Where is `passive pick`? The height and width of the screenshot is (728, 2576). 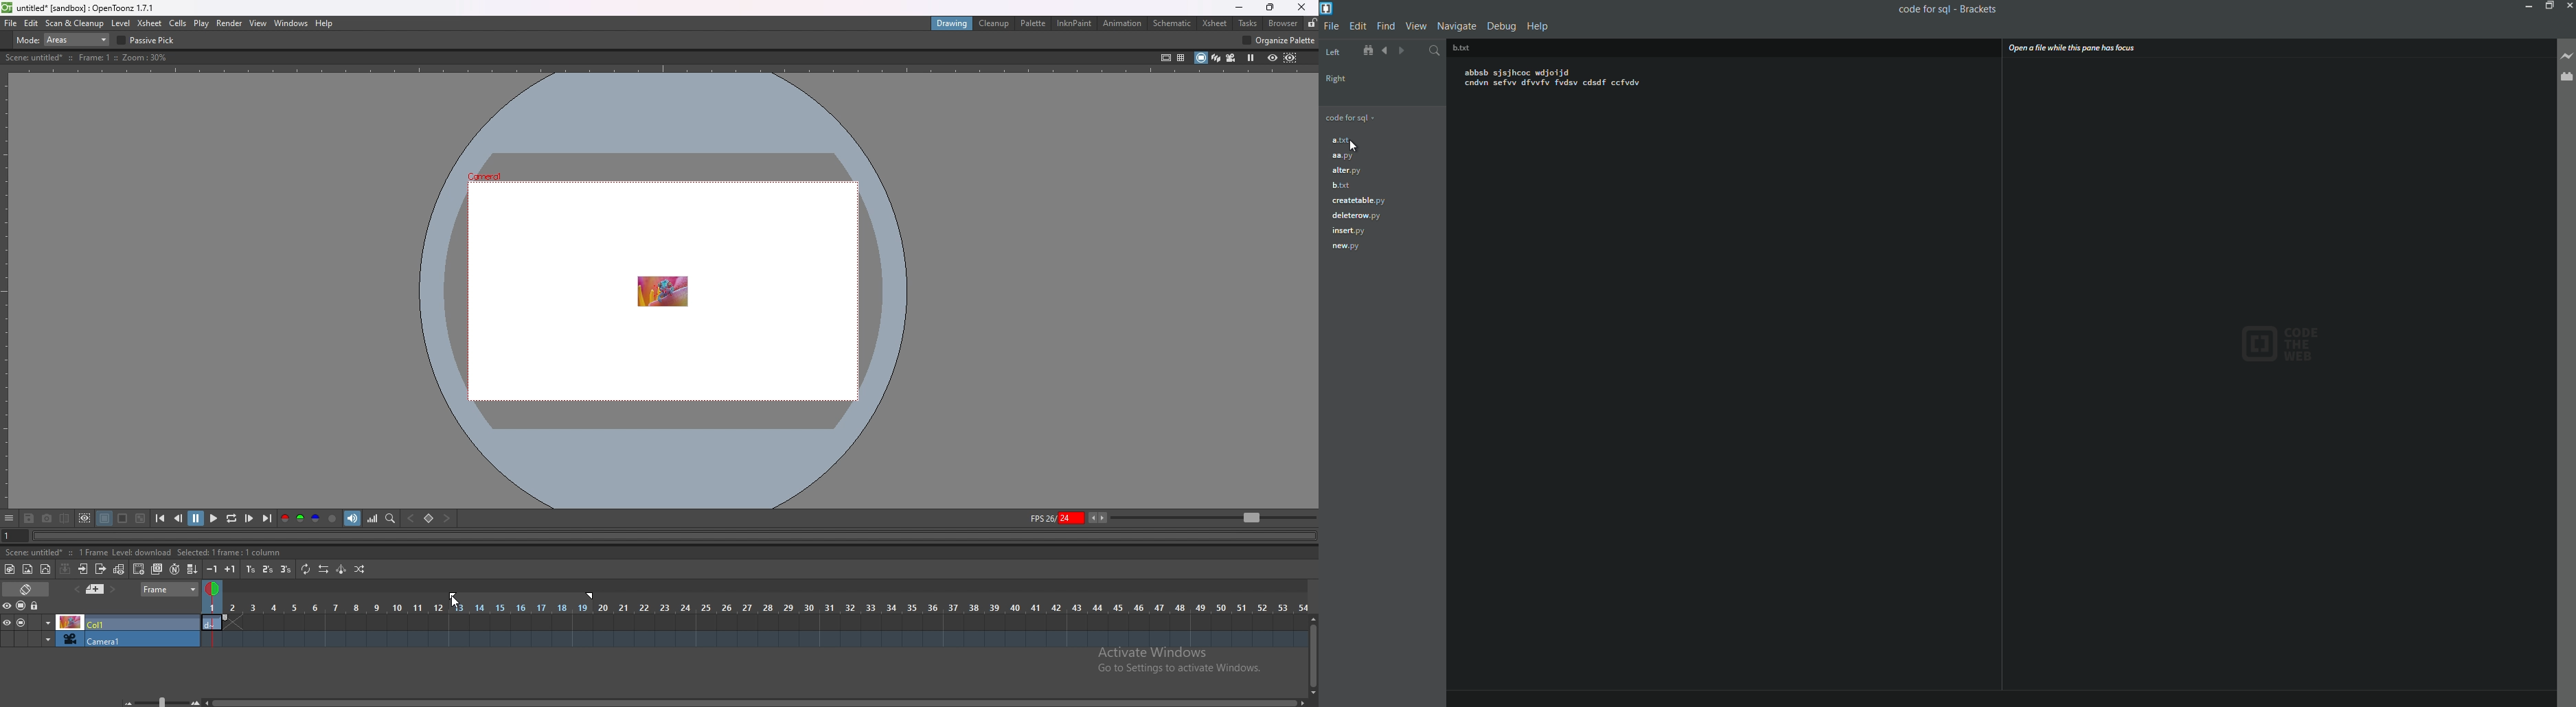
passive pick is located at coordinates (148, 40).